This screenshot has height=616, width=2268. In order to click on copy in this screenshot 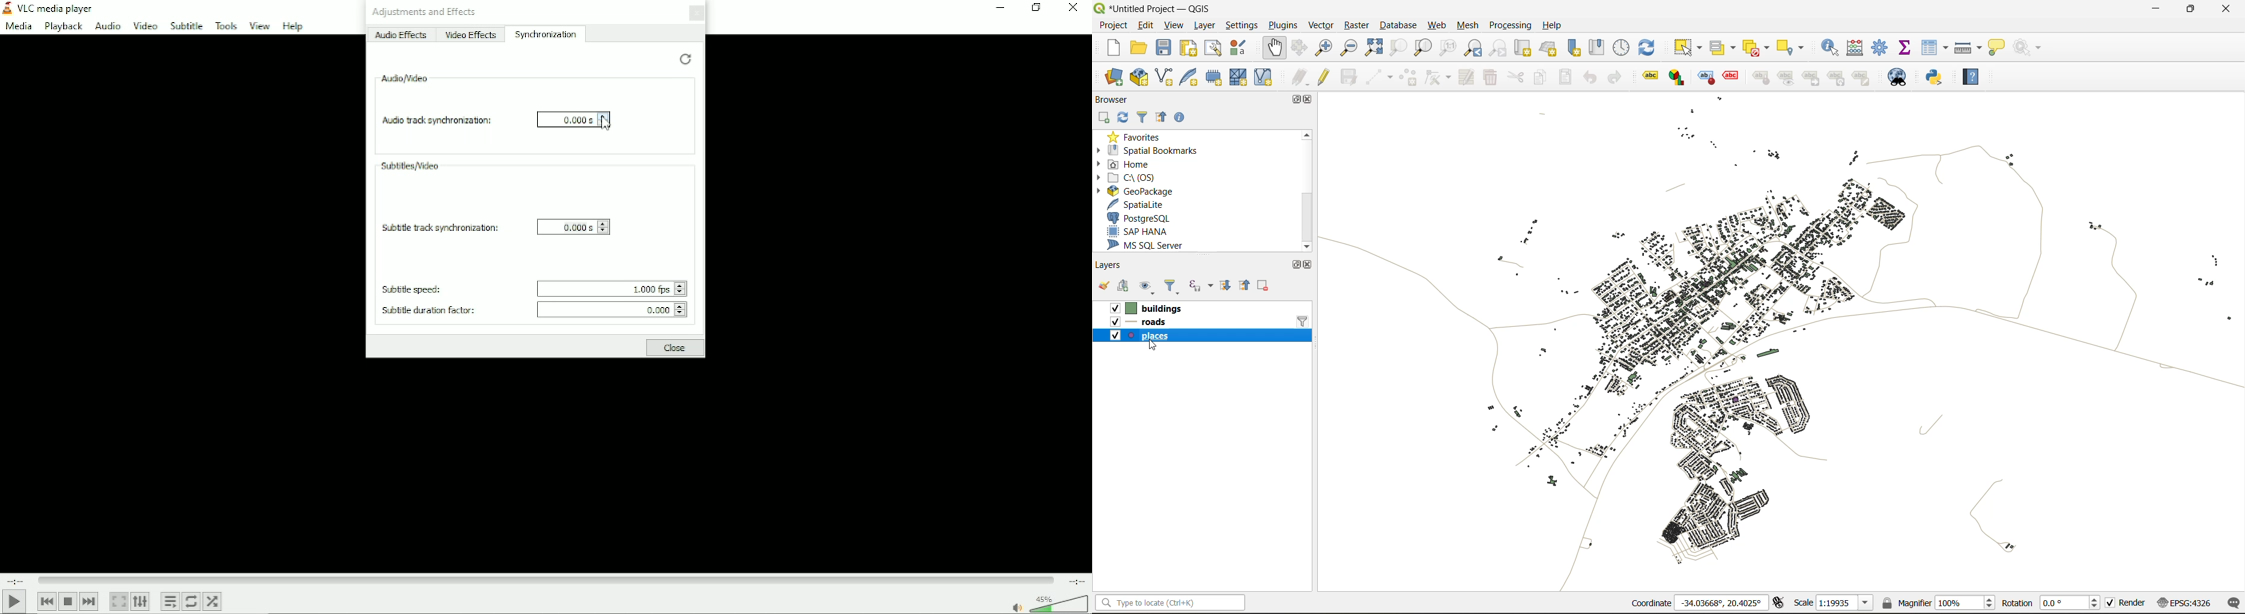, I will do `click(1543, 79)`.